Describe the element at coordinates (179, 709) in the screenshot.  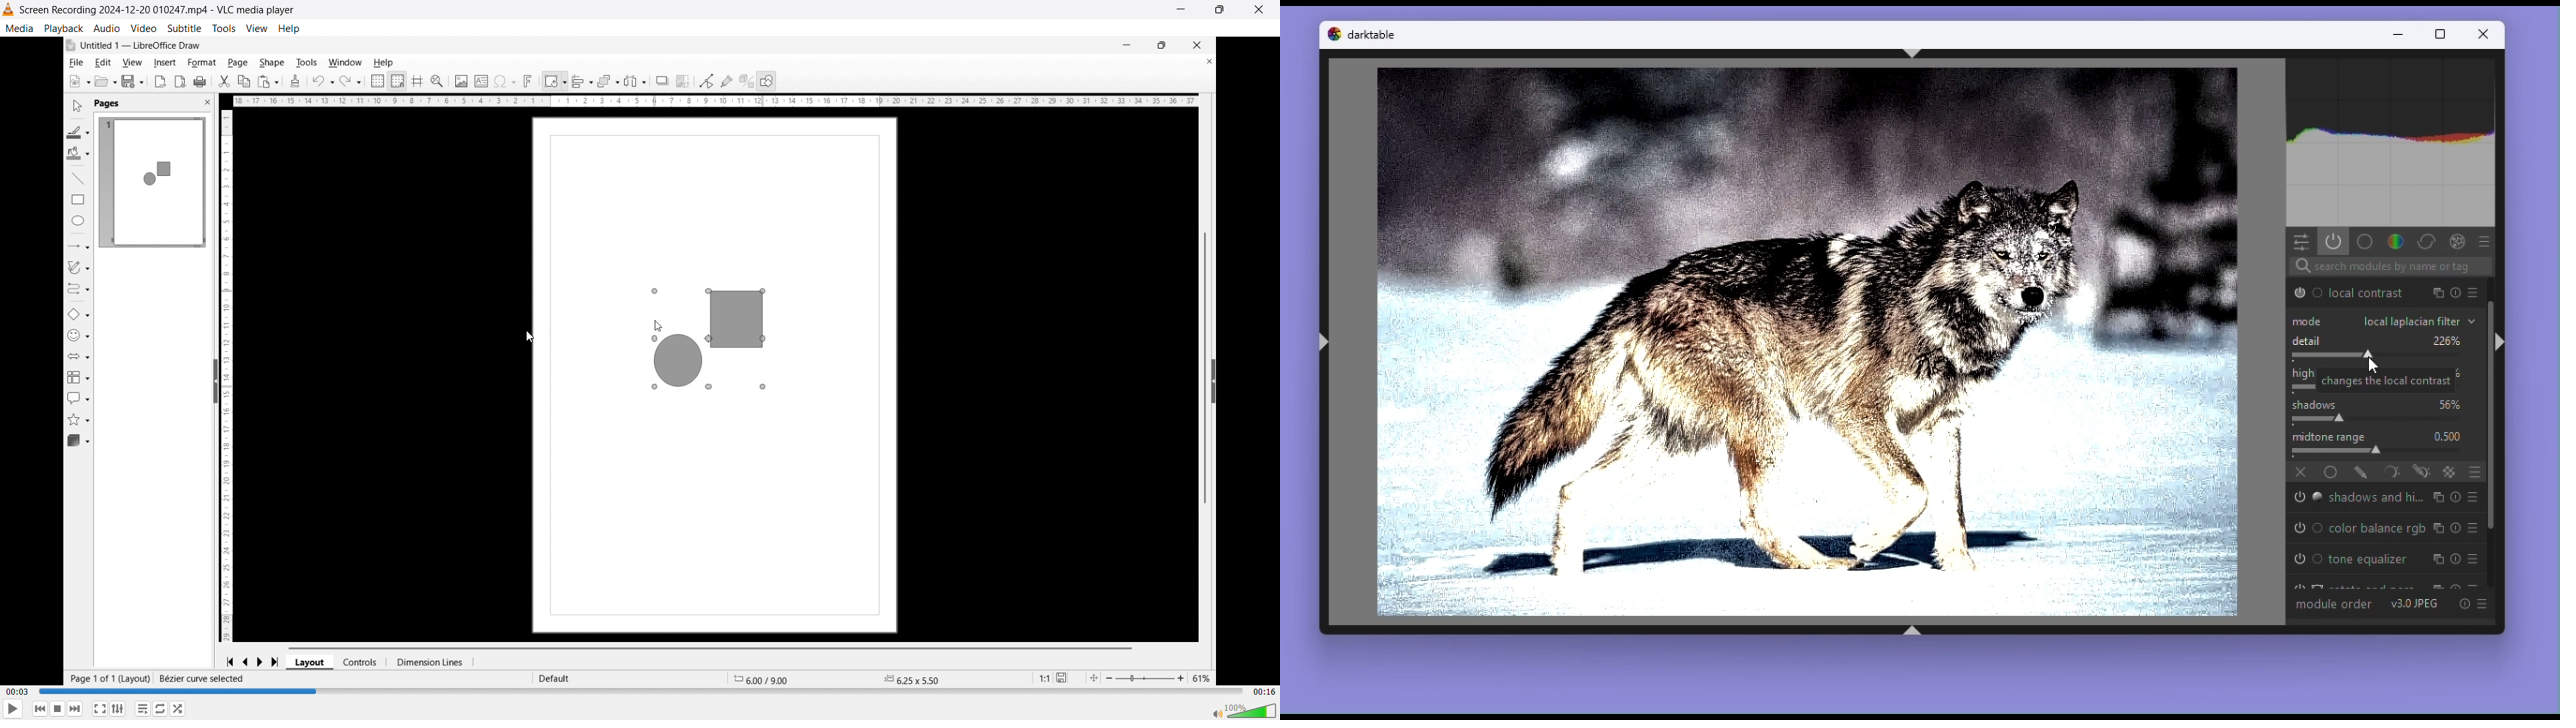
I see `random` at that location.